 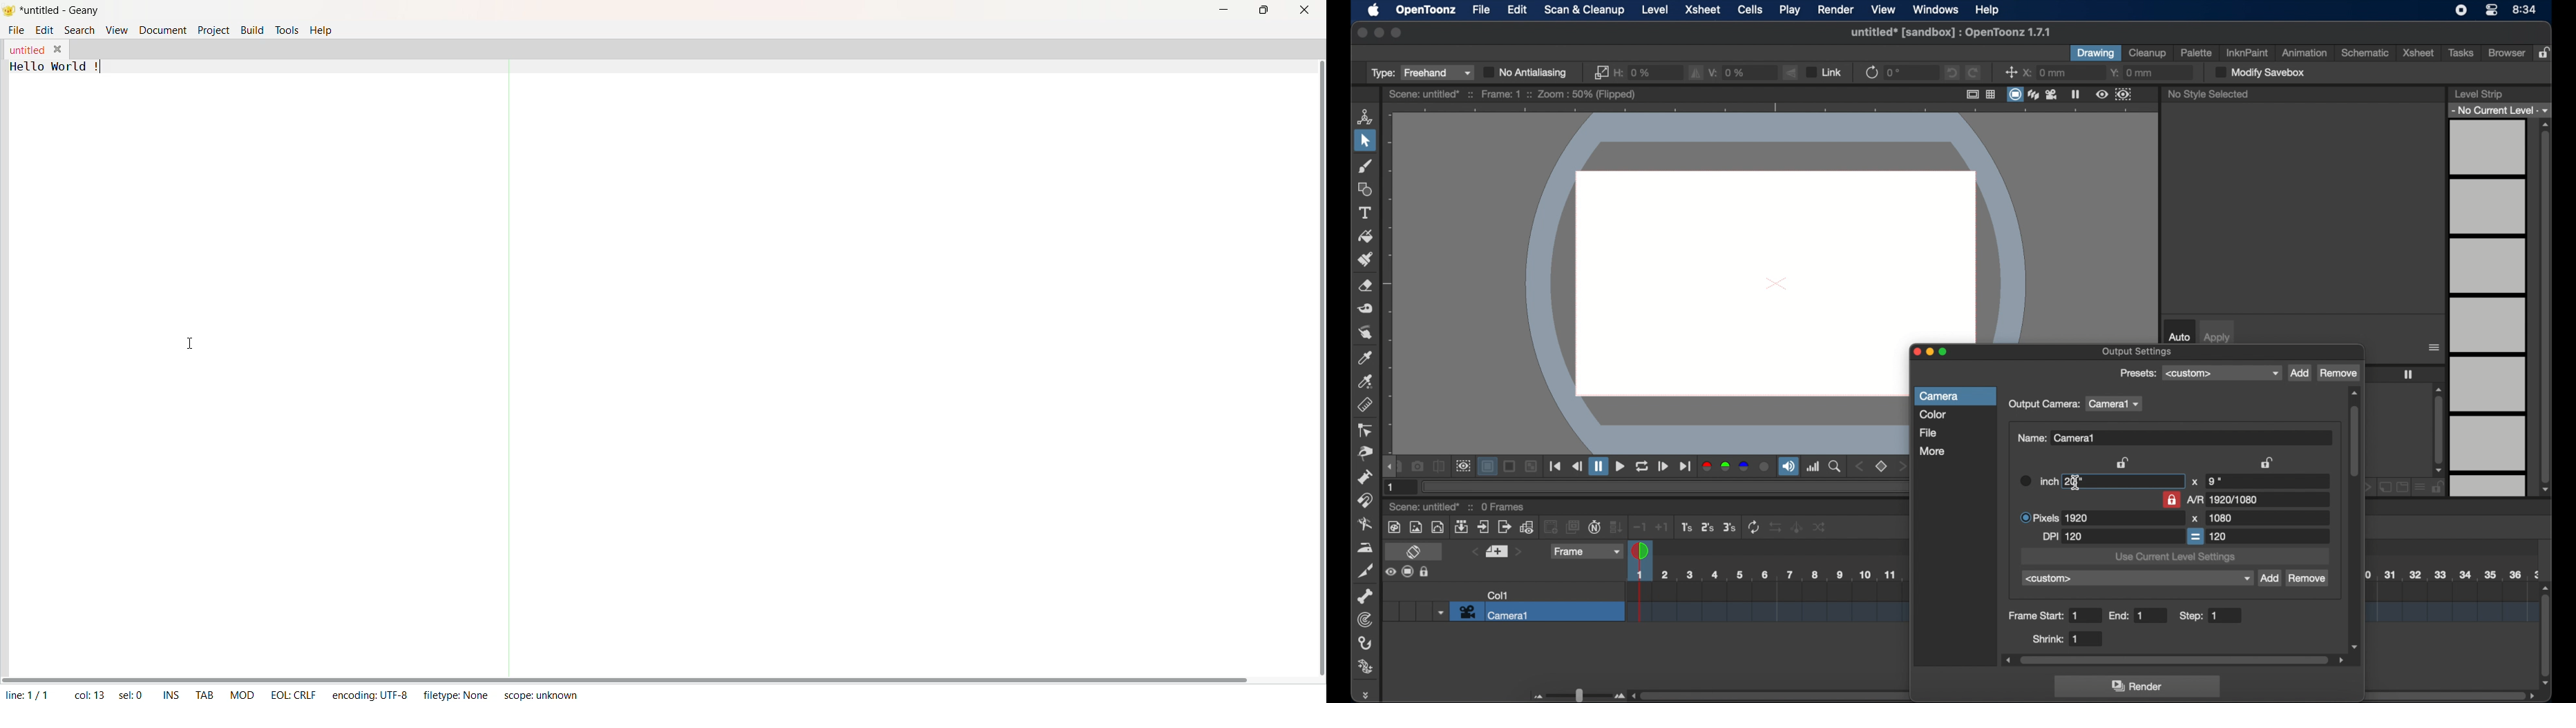 What do you see at coordinates (1987, 10) in the screenshot?
I see `help` at bounding box center [1987, 10].